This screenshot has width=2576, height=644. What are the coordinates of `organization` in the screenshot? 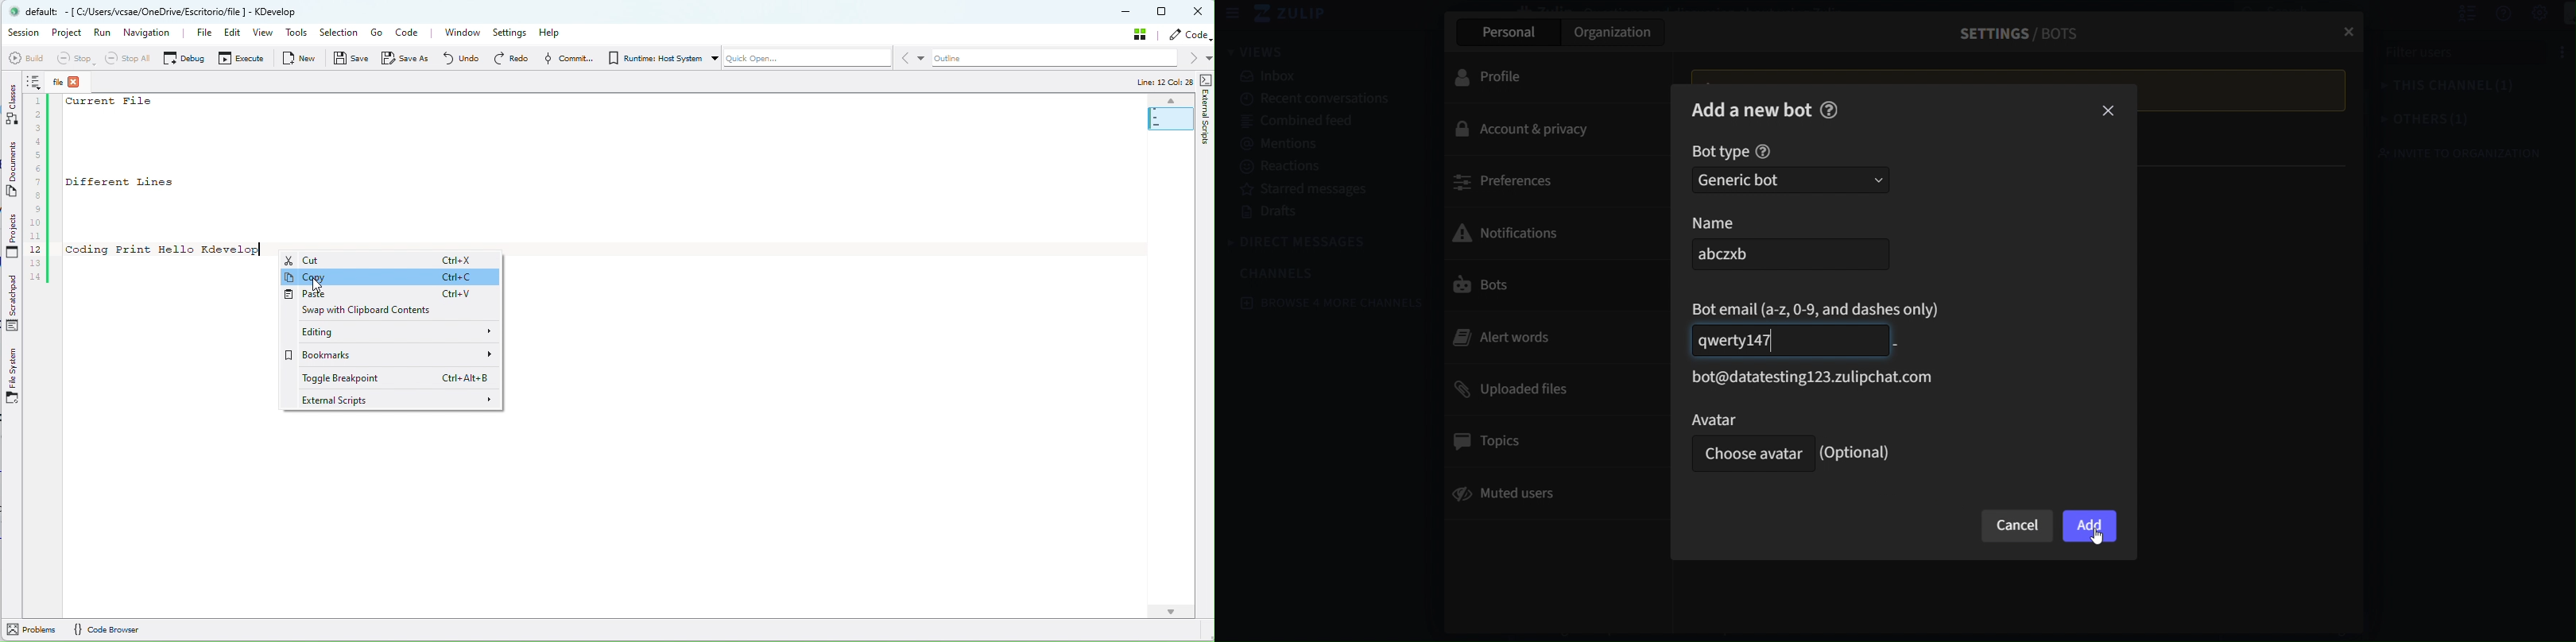 It's located at (1615, 35).